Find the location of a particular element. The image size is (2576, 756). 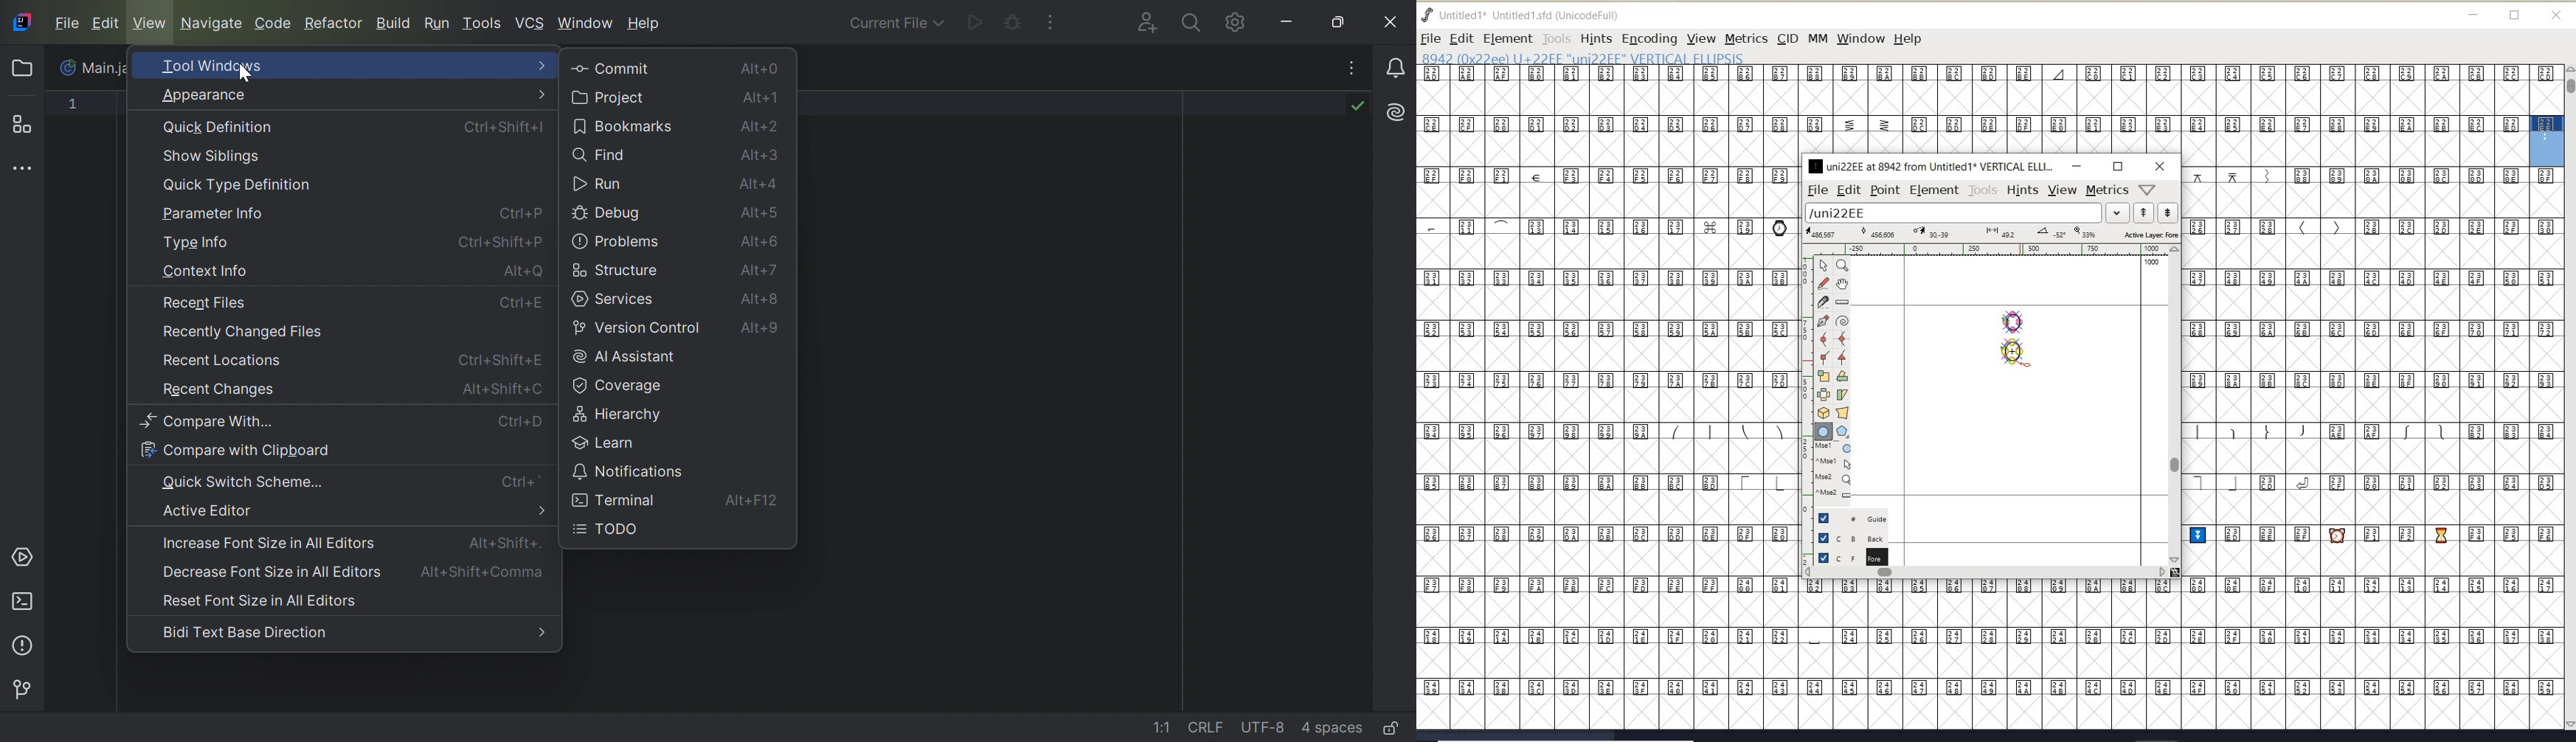

add a tangent point is located at coordinates (1841, 355).